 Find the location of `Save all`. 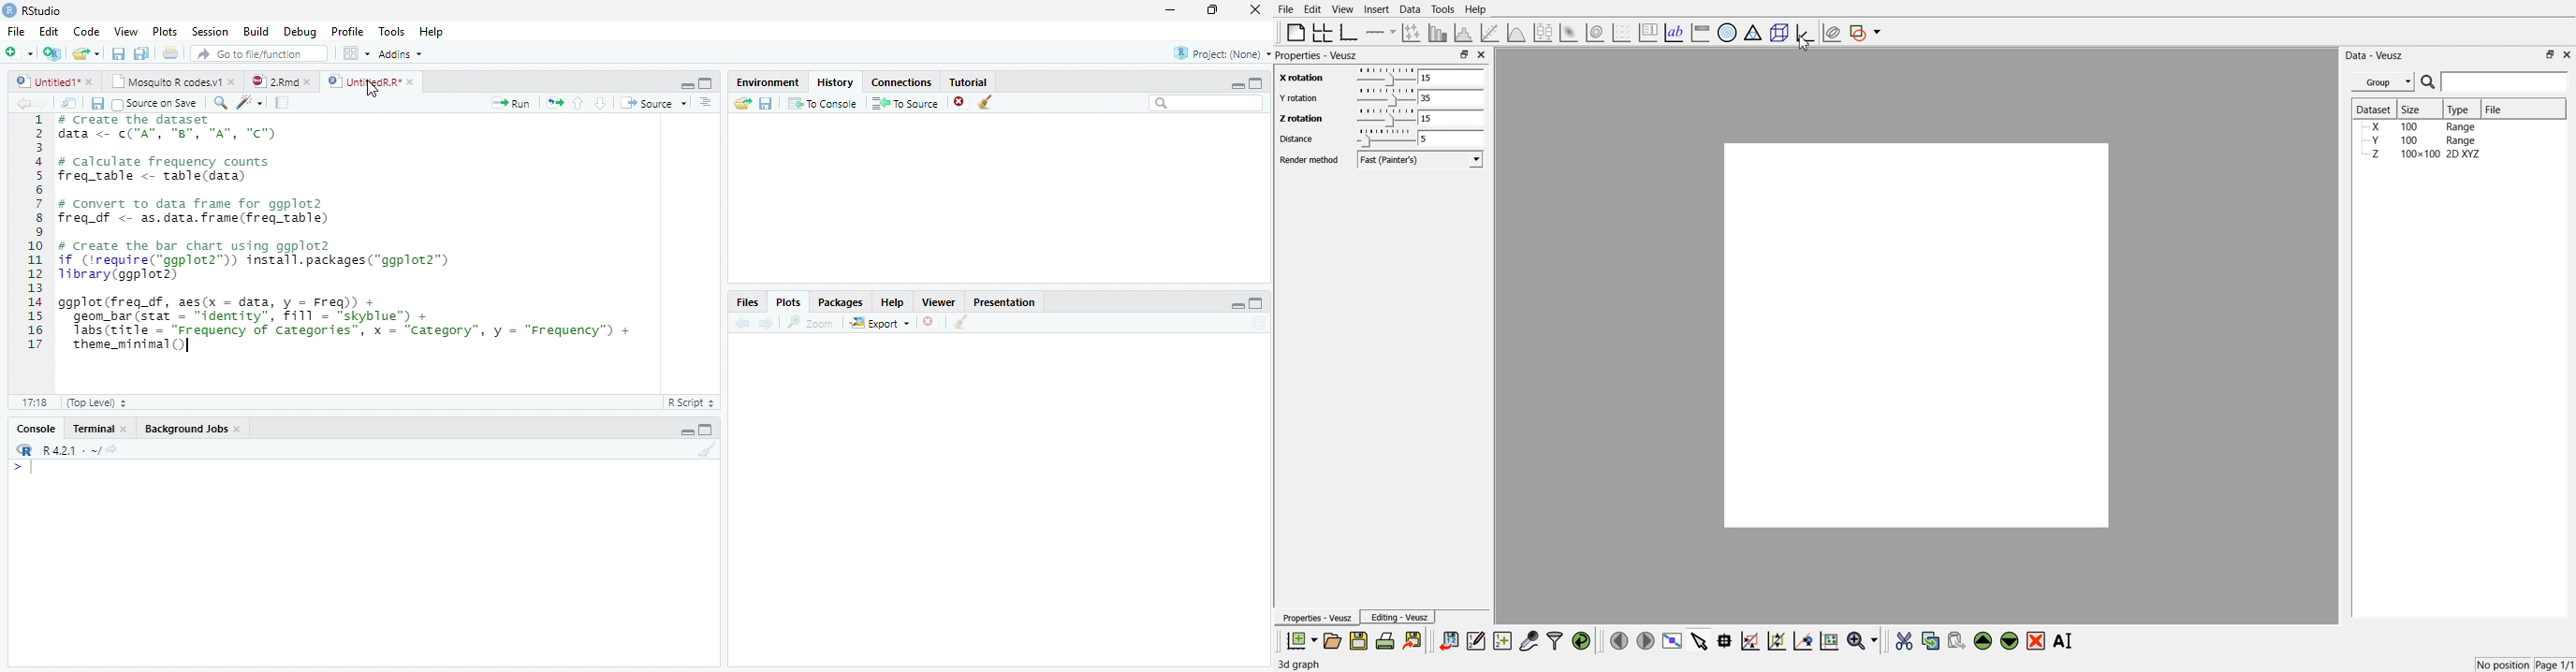

Save all is located at coordinates (143, 54).